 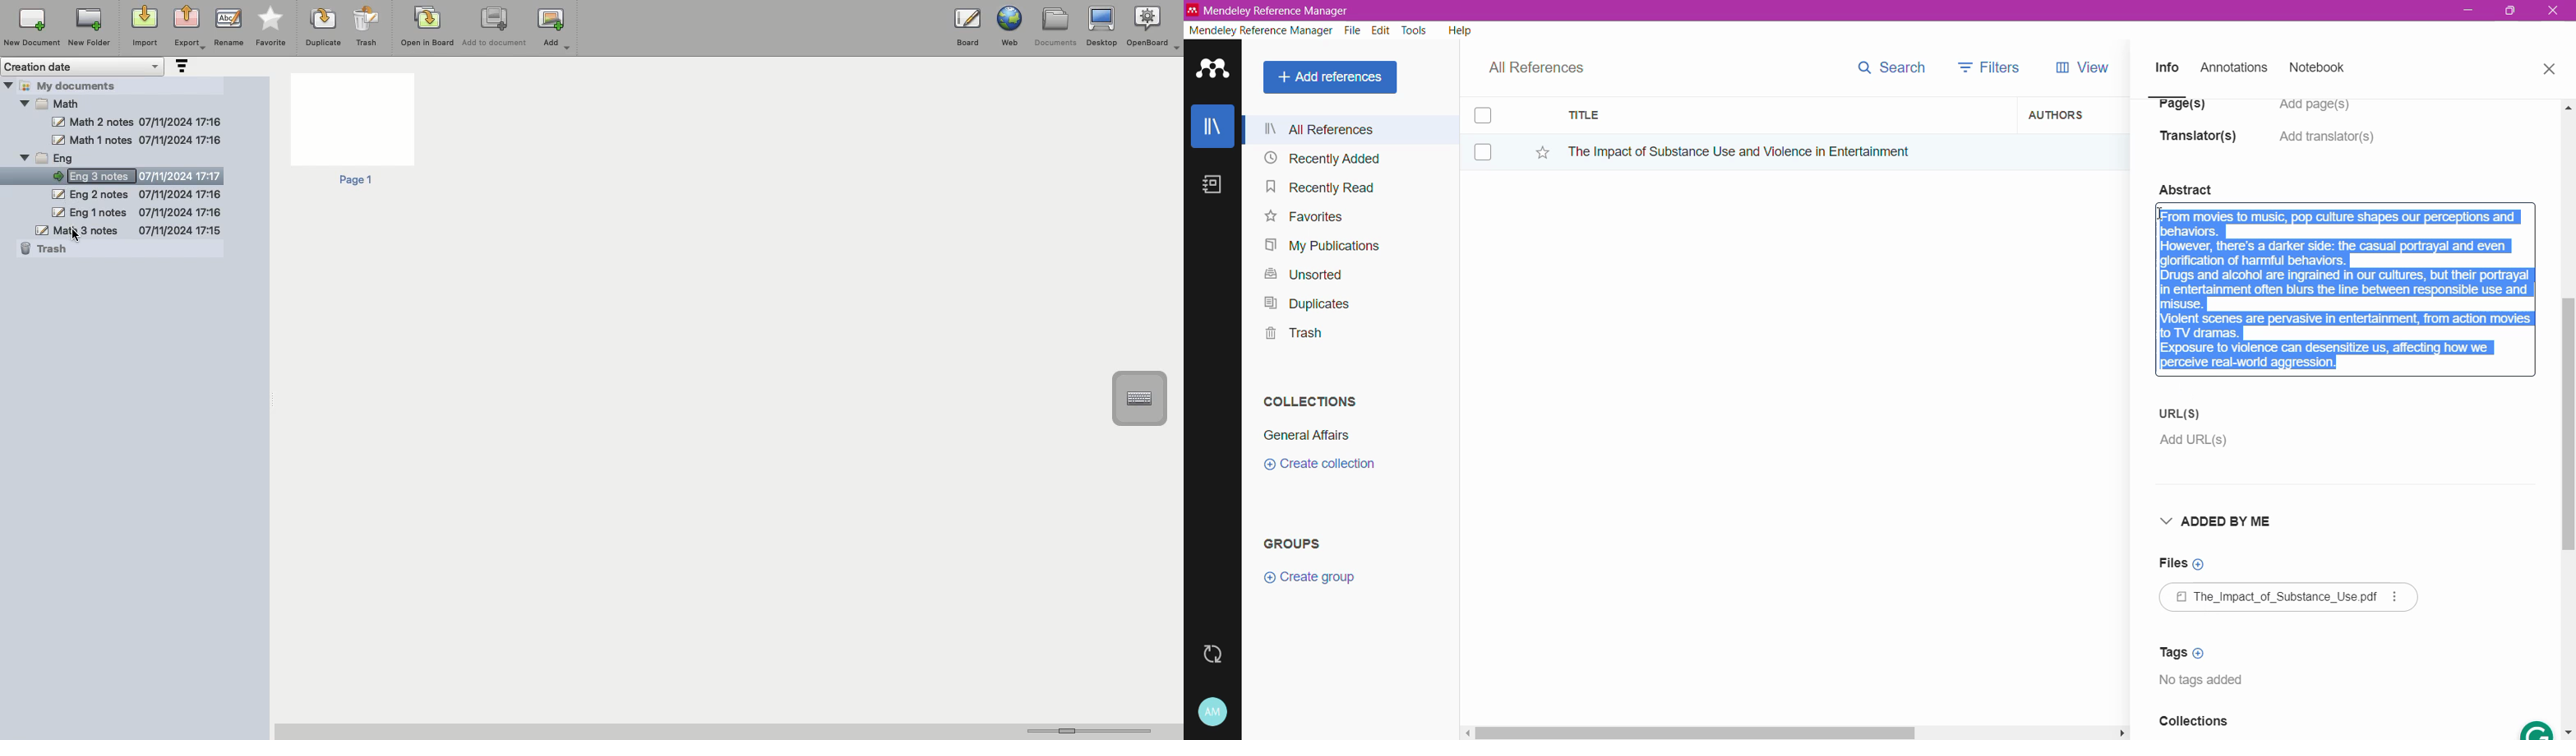 I want to click on Account and Help, so click(x=1224, y=712).